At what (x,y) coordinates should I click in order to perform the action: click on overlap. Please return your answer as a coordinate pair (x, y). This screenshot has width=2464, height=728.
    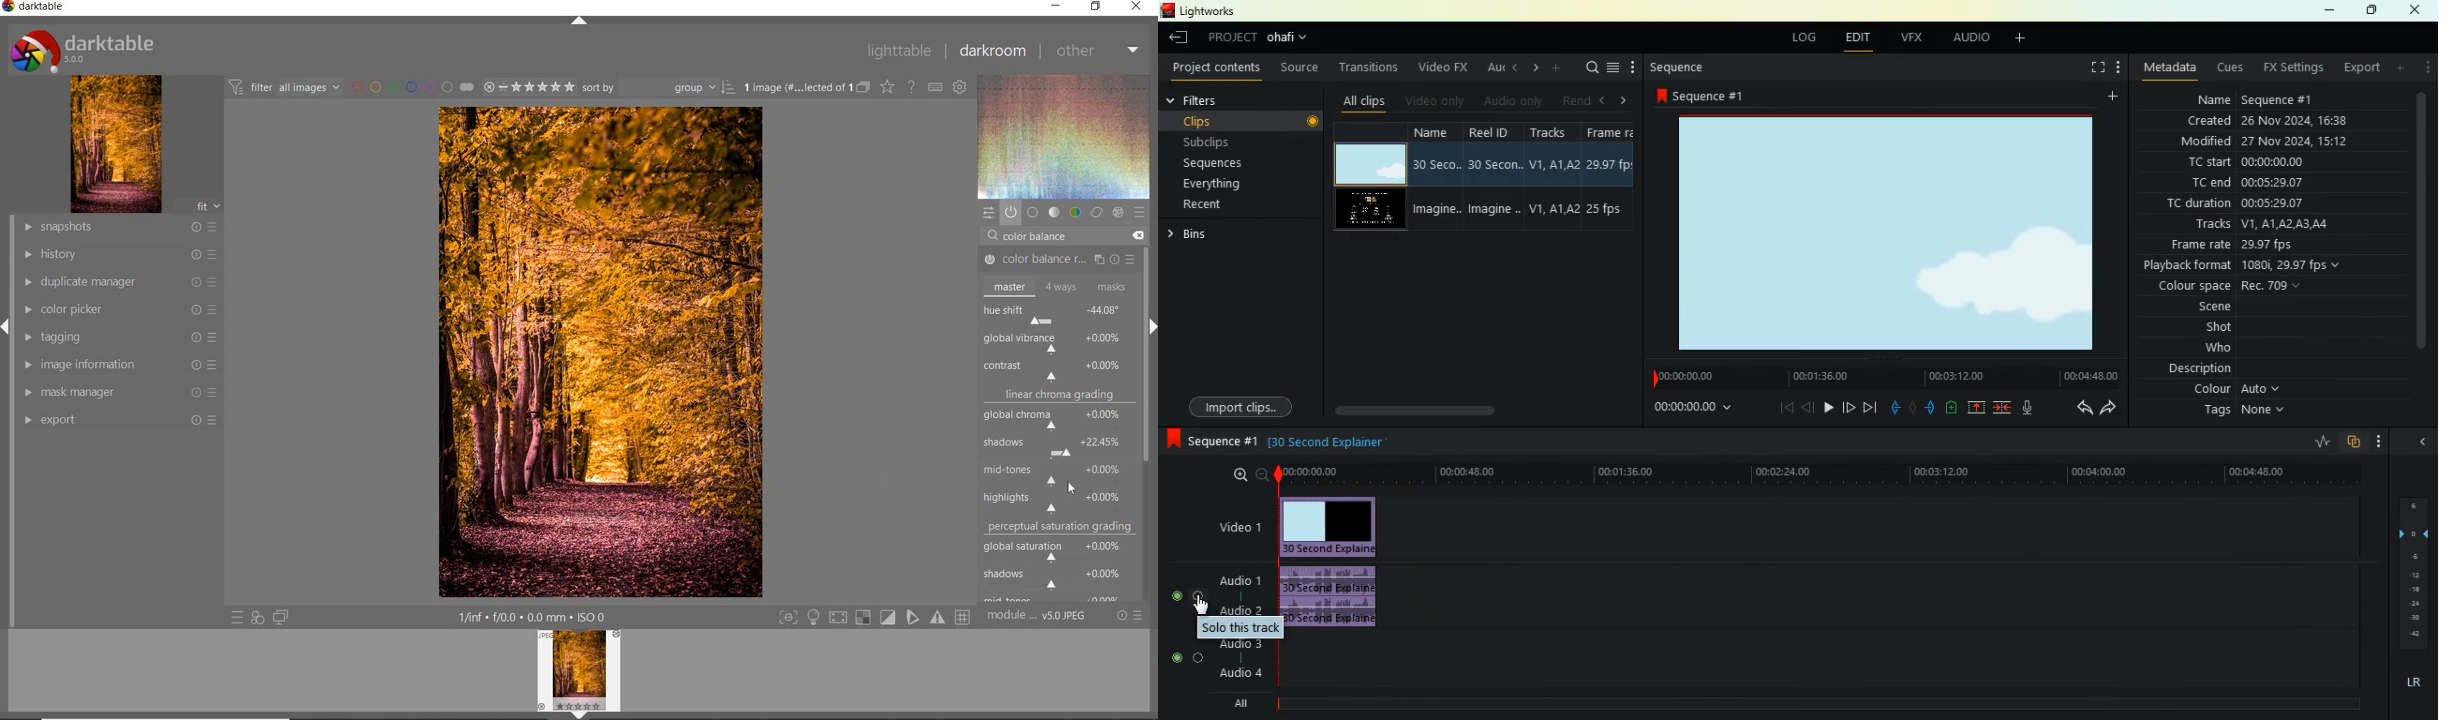
    Looking at the image, I should click on (2356, 440).